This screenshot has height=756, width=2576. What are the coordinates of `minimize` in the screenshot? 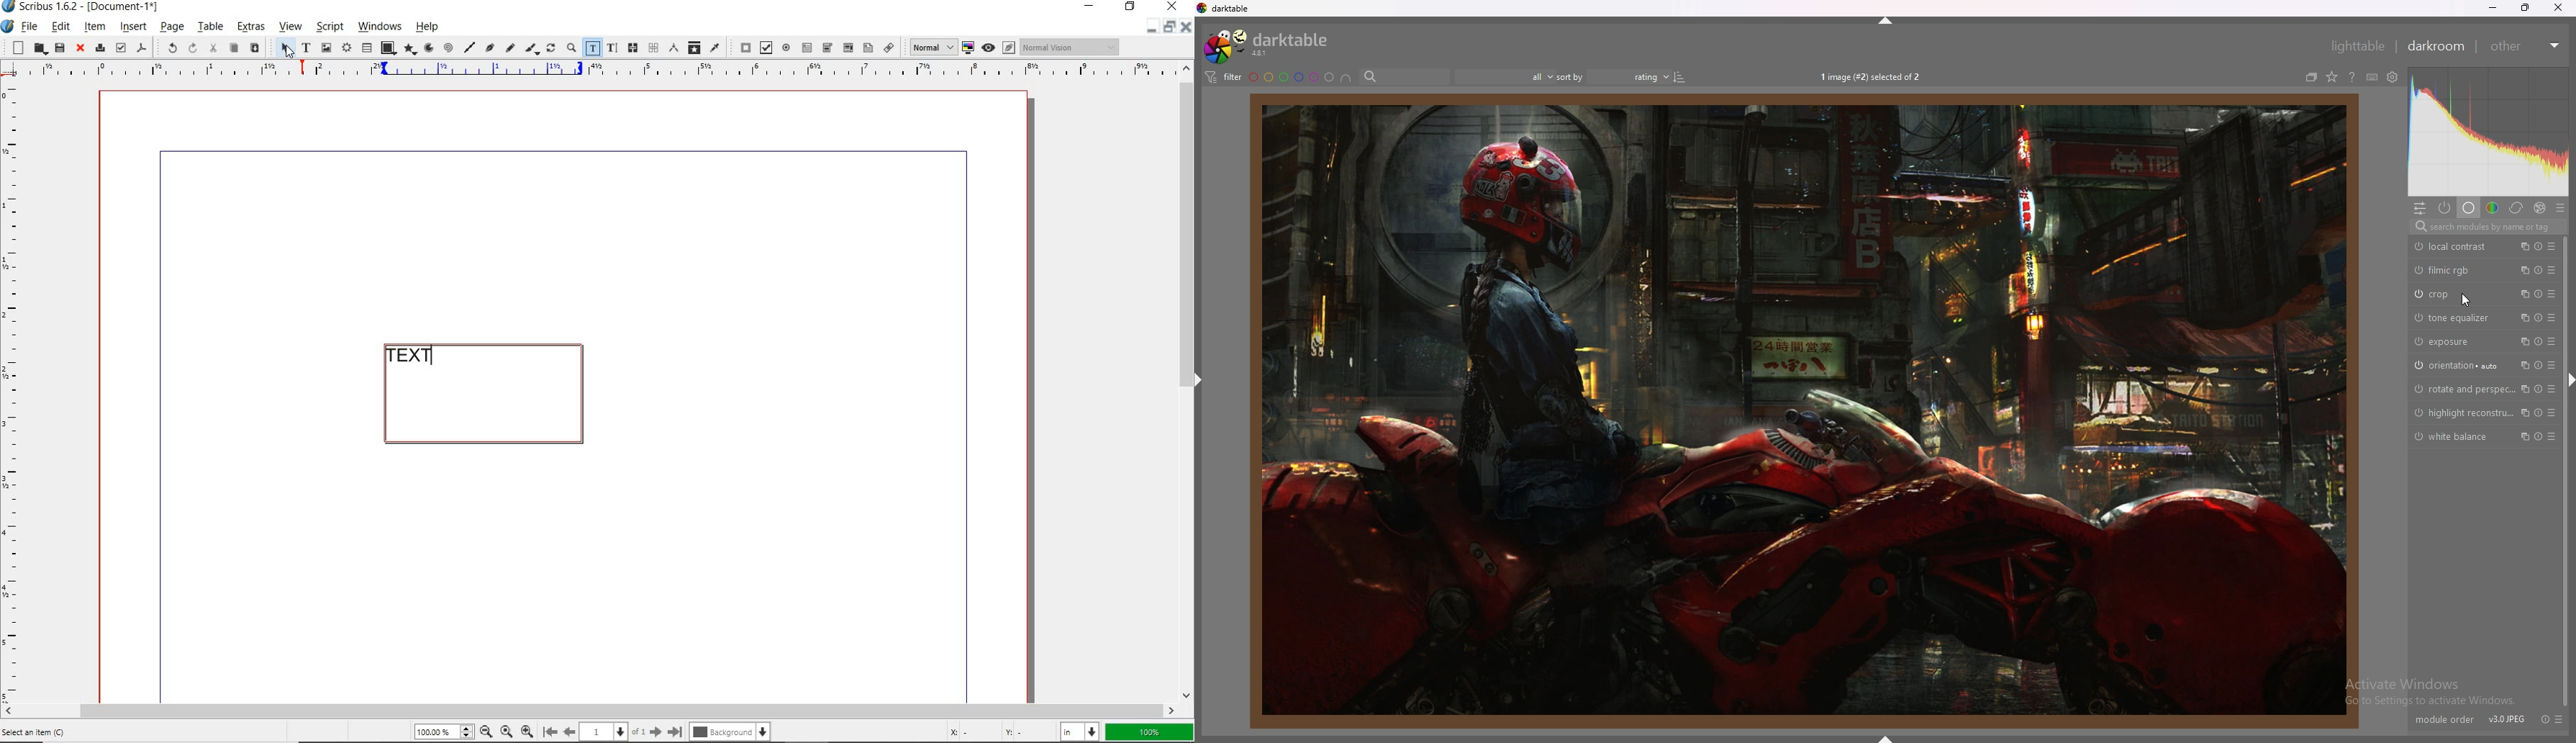 It's located at (2491, 8).